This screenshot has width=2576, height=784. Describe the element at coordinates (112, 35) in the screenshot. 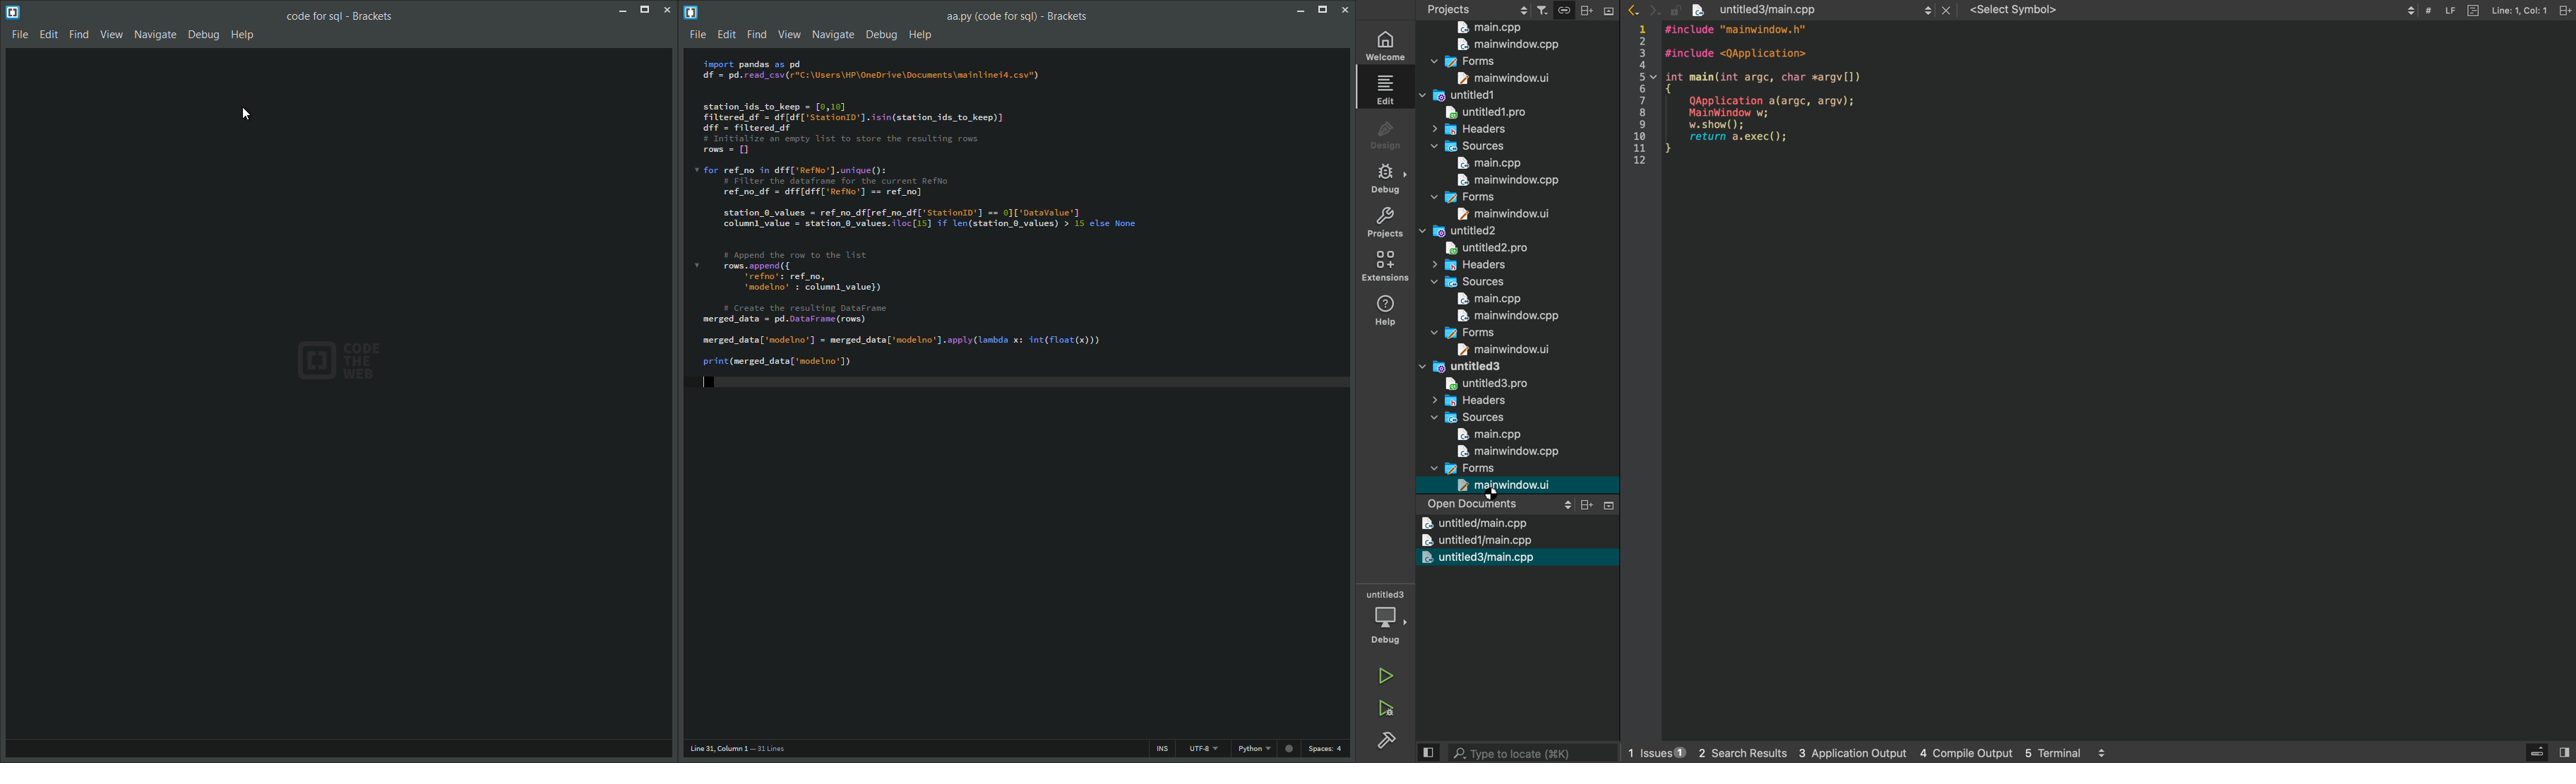

I see `View` at that location.